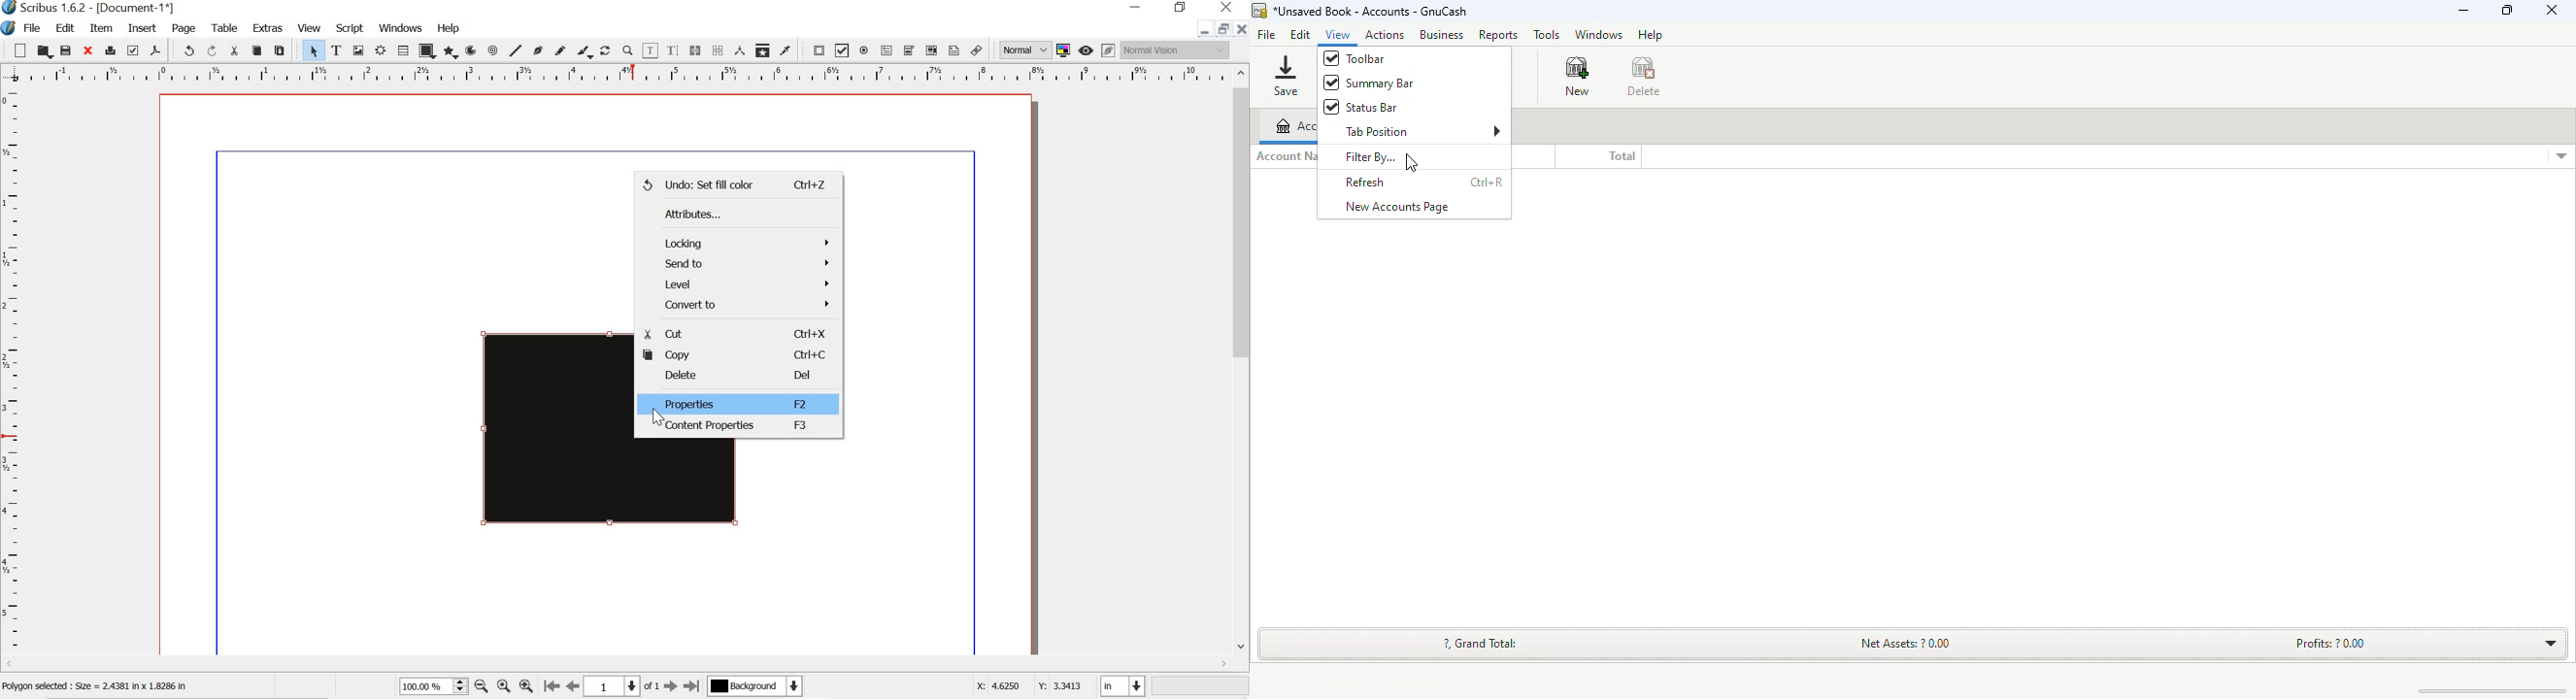  I want to click on text annotation, so click(954, 51).